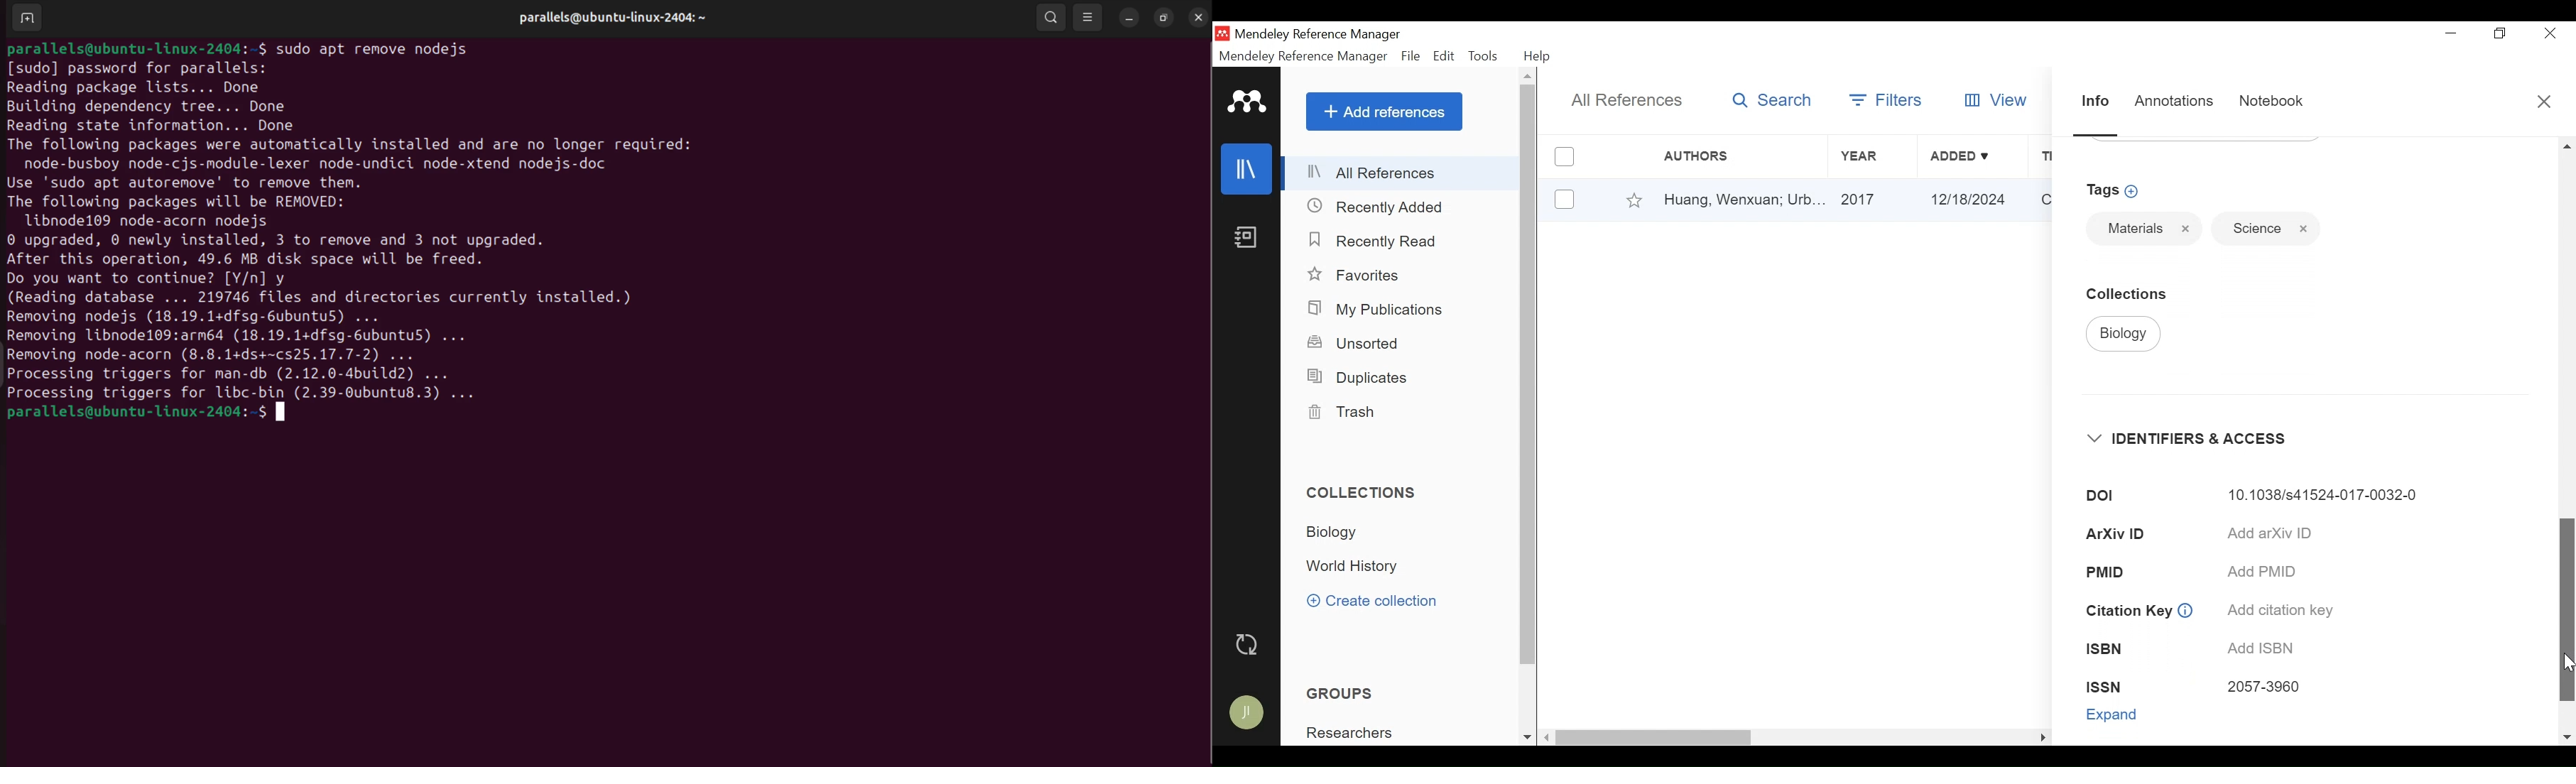  What do you see at coordinates (2186, 229) in the screenshot?
I see `Close` at bounding box center [2186, 229].